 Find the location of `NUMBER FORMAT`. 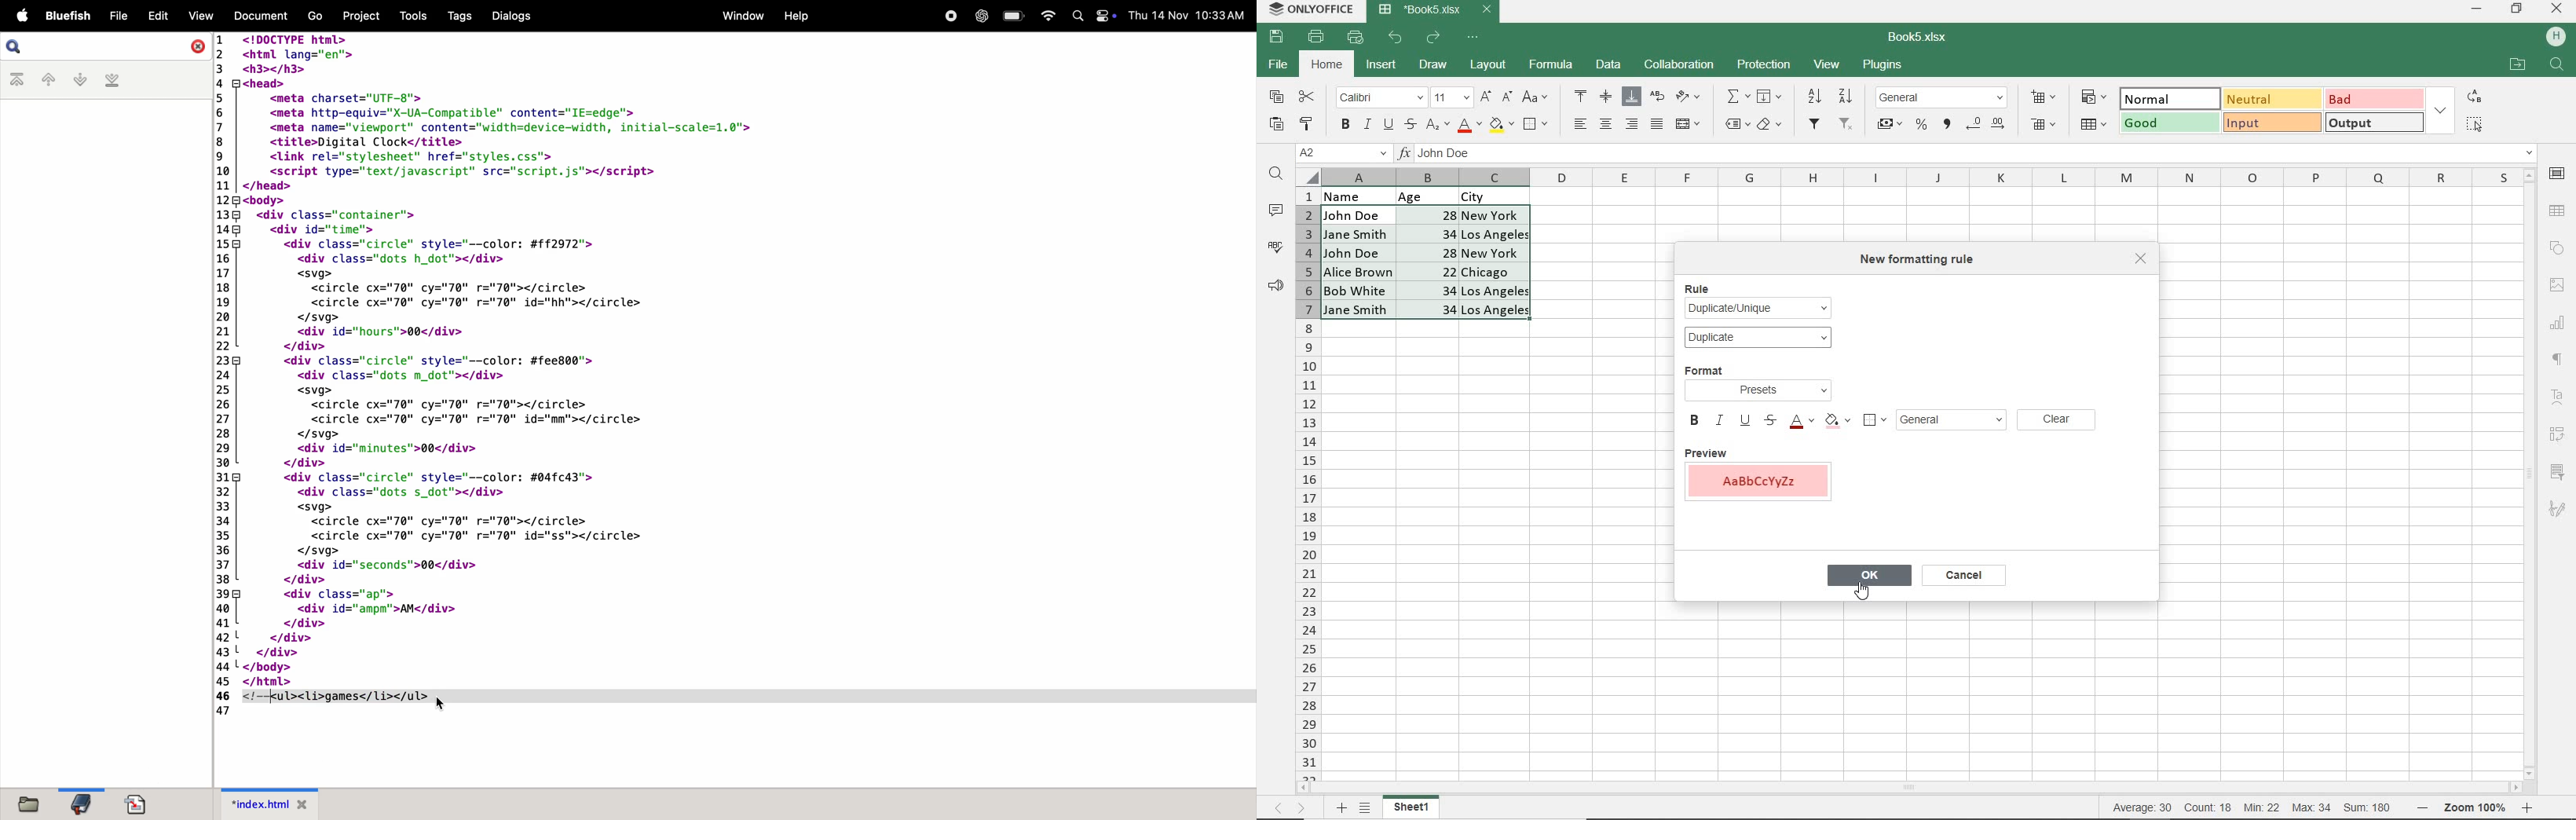

NUMBER FORMAT is located at coordinates (1943, 97).